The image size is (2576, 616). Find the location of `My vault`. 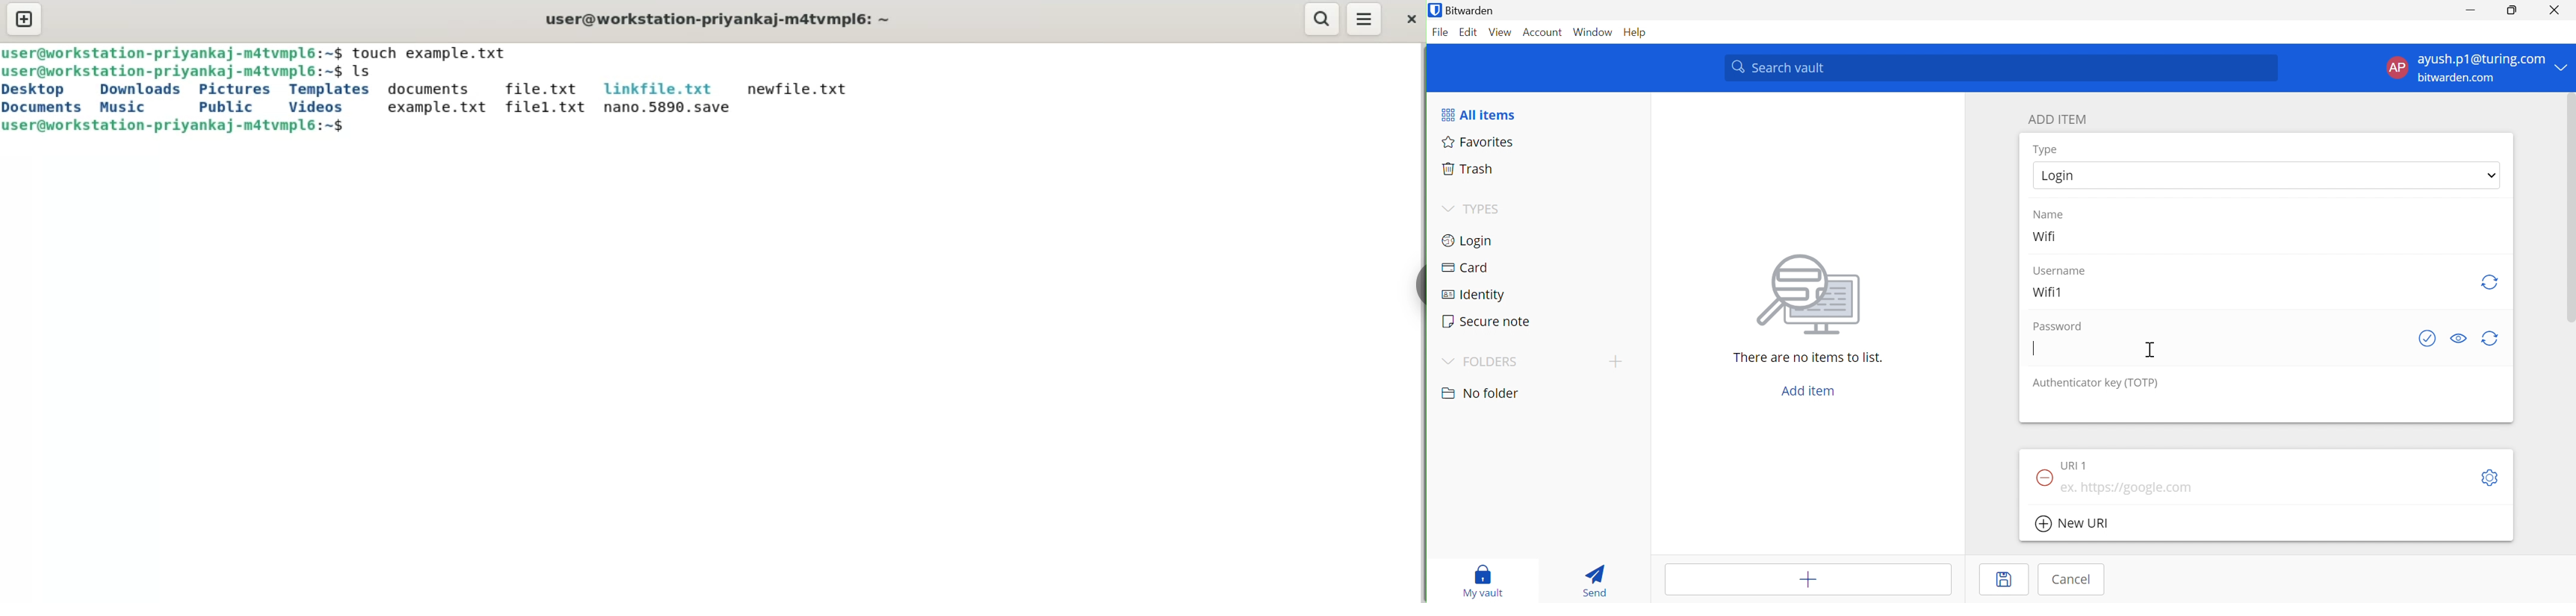

My vault is located at coordinates (1483, 575).